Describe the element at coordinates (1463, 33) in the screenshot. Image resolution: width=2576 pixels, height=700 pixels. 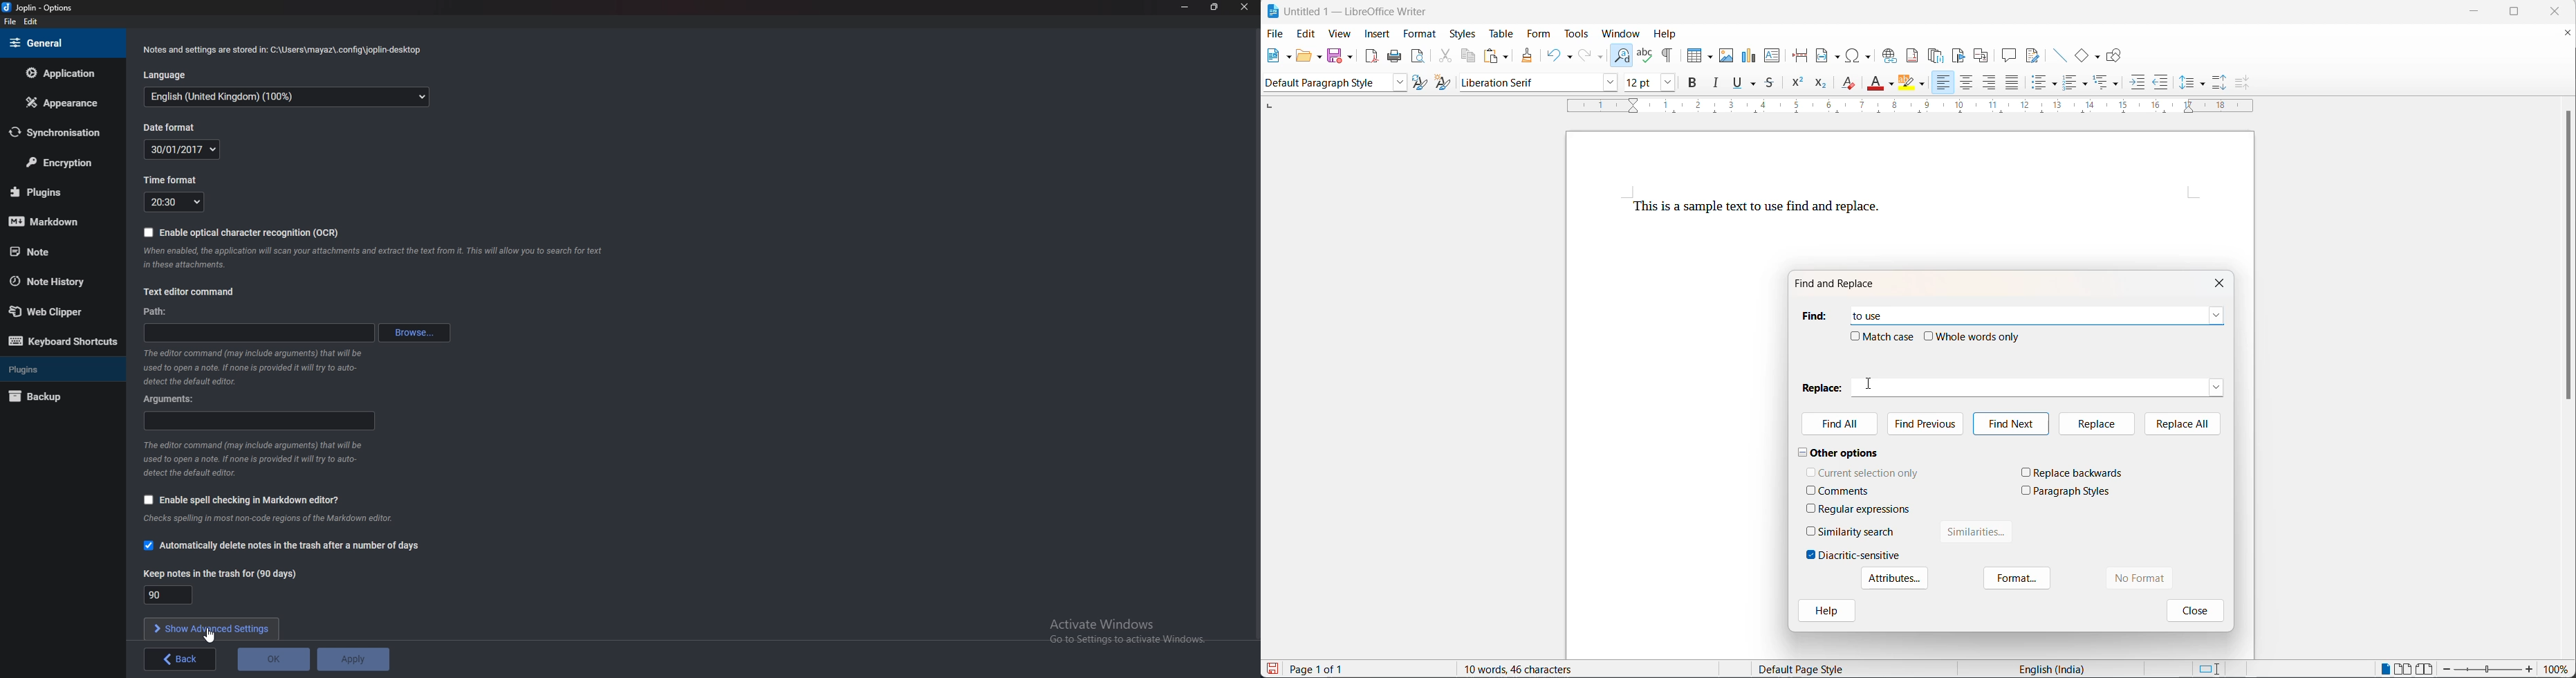
I see `styles` at that location.